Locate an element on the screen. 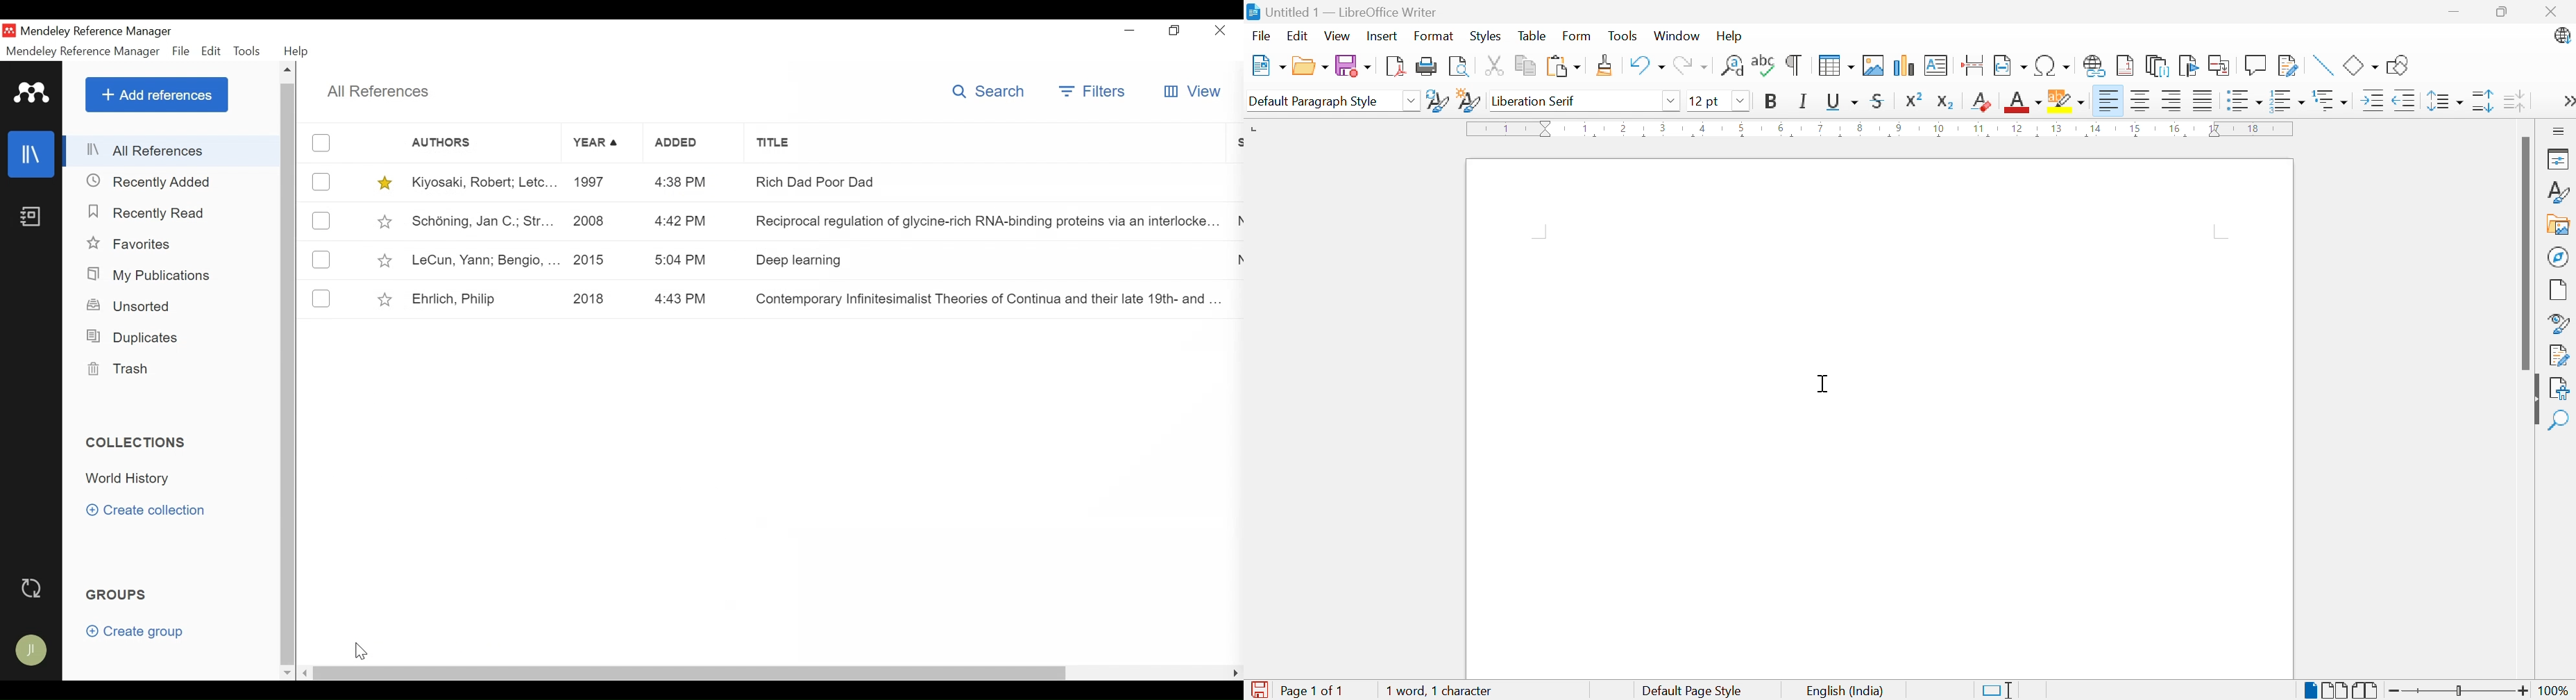 The width and height of the screenshot is (2576, 700). Reciprocal regulation of glycine-rch RNA-binding proteins van rocha is located at coordinates (986, 224).